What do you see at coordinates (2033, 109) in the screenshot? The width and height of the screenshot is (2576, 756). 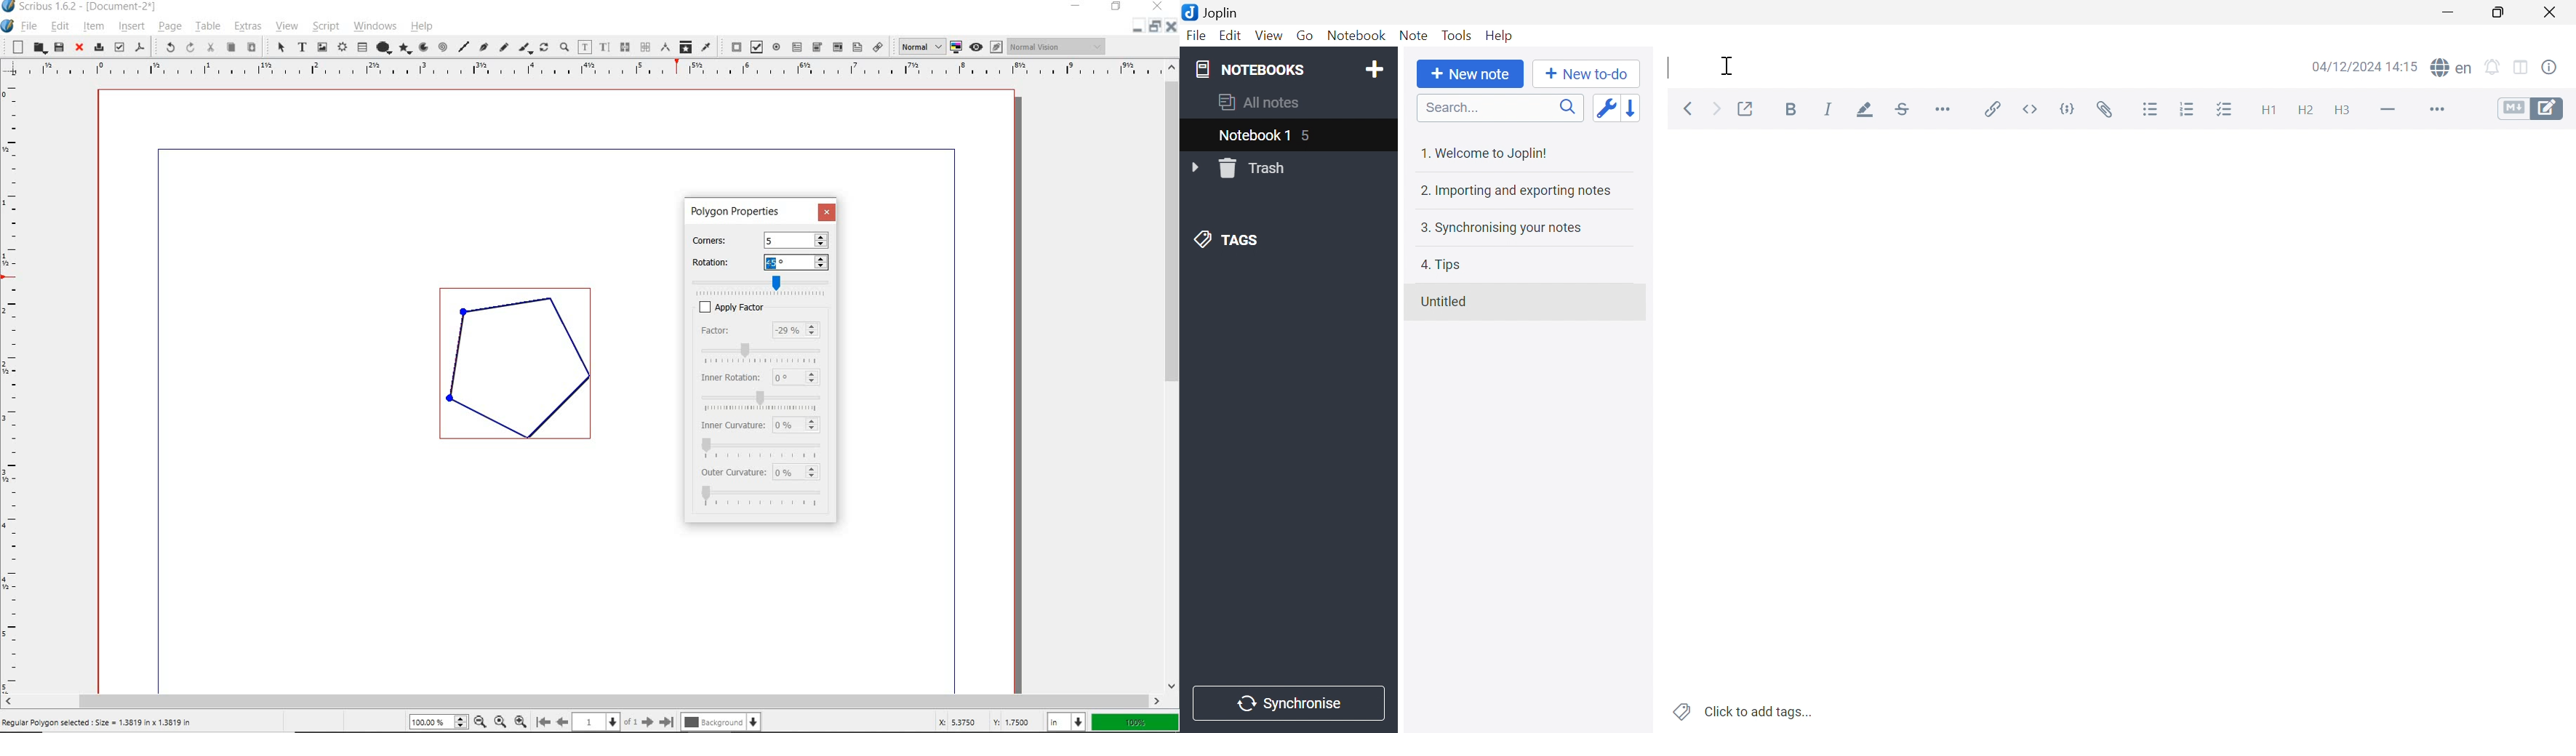 I see `Inline code` at bounding box center [2033, 109].